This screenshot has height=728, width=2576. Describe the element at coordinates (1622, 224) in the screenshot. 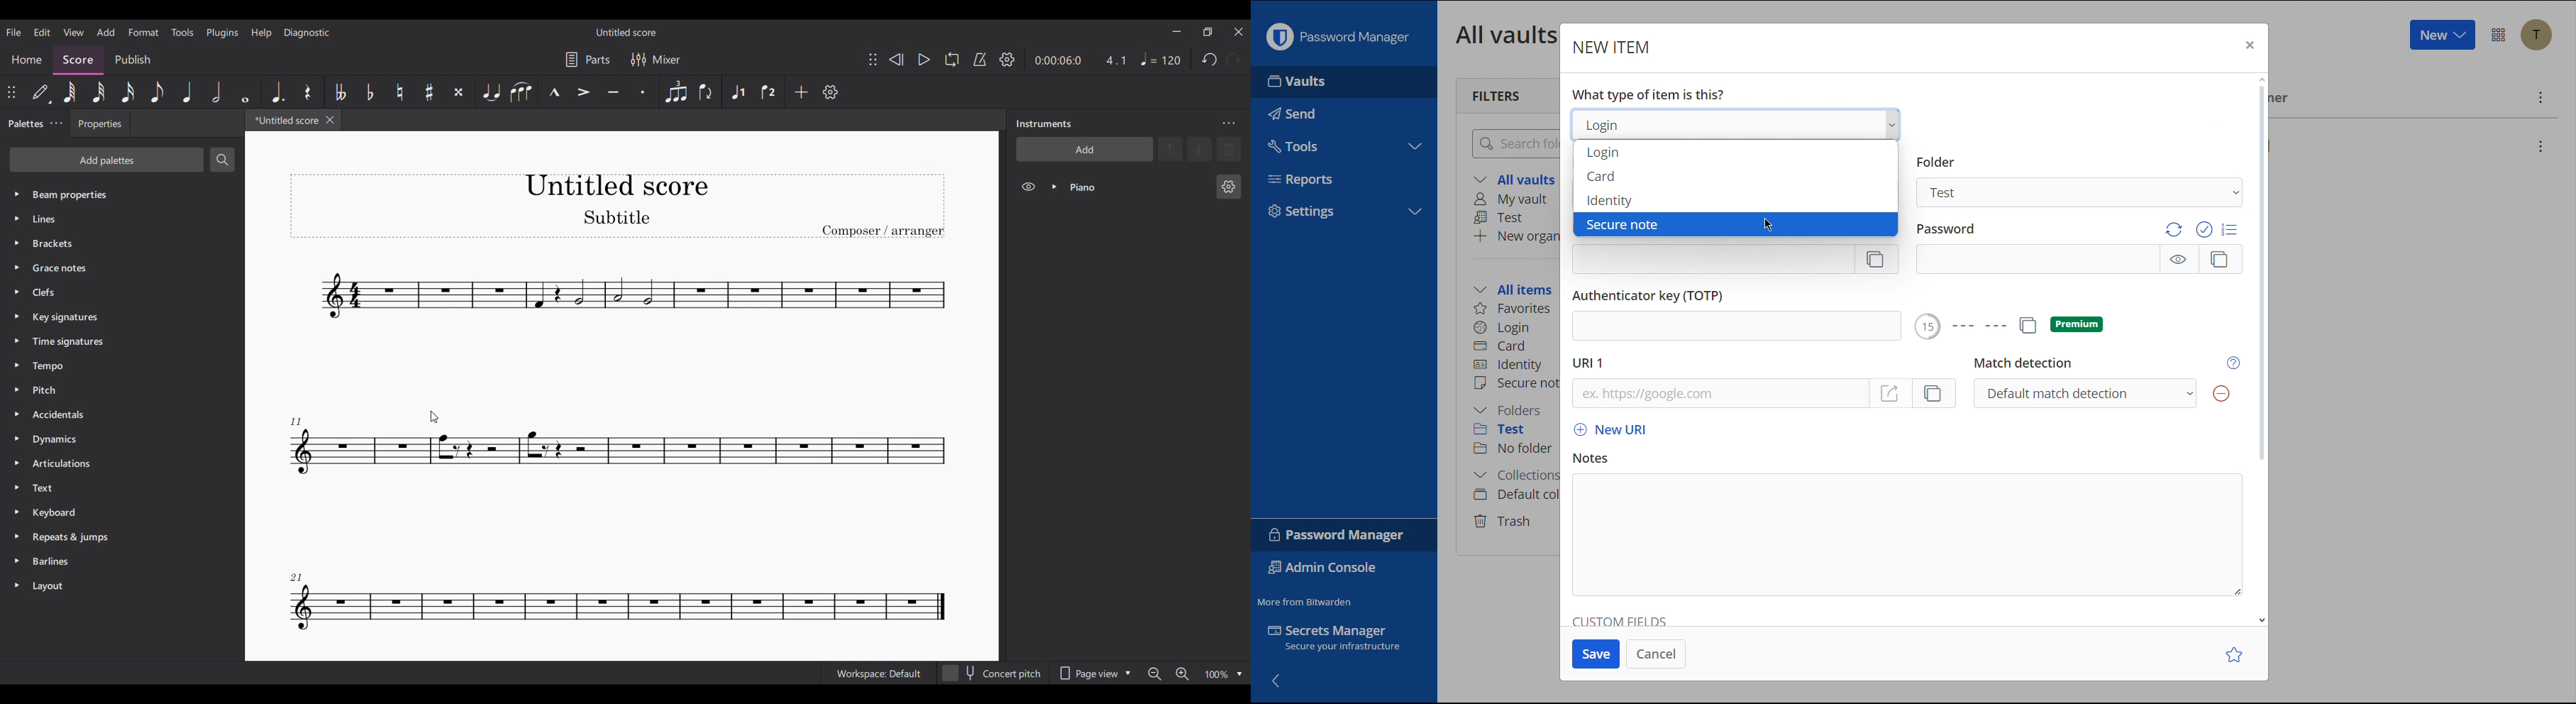

I see `Secure note` at that location.